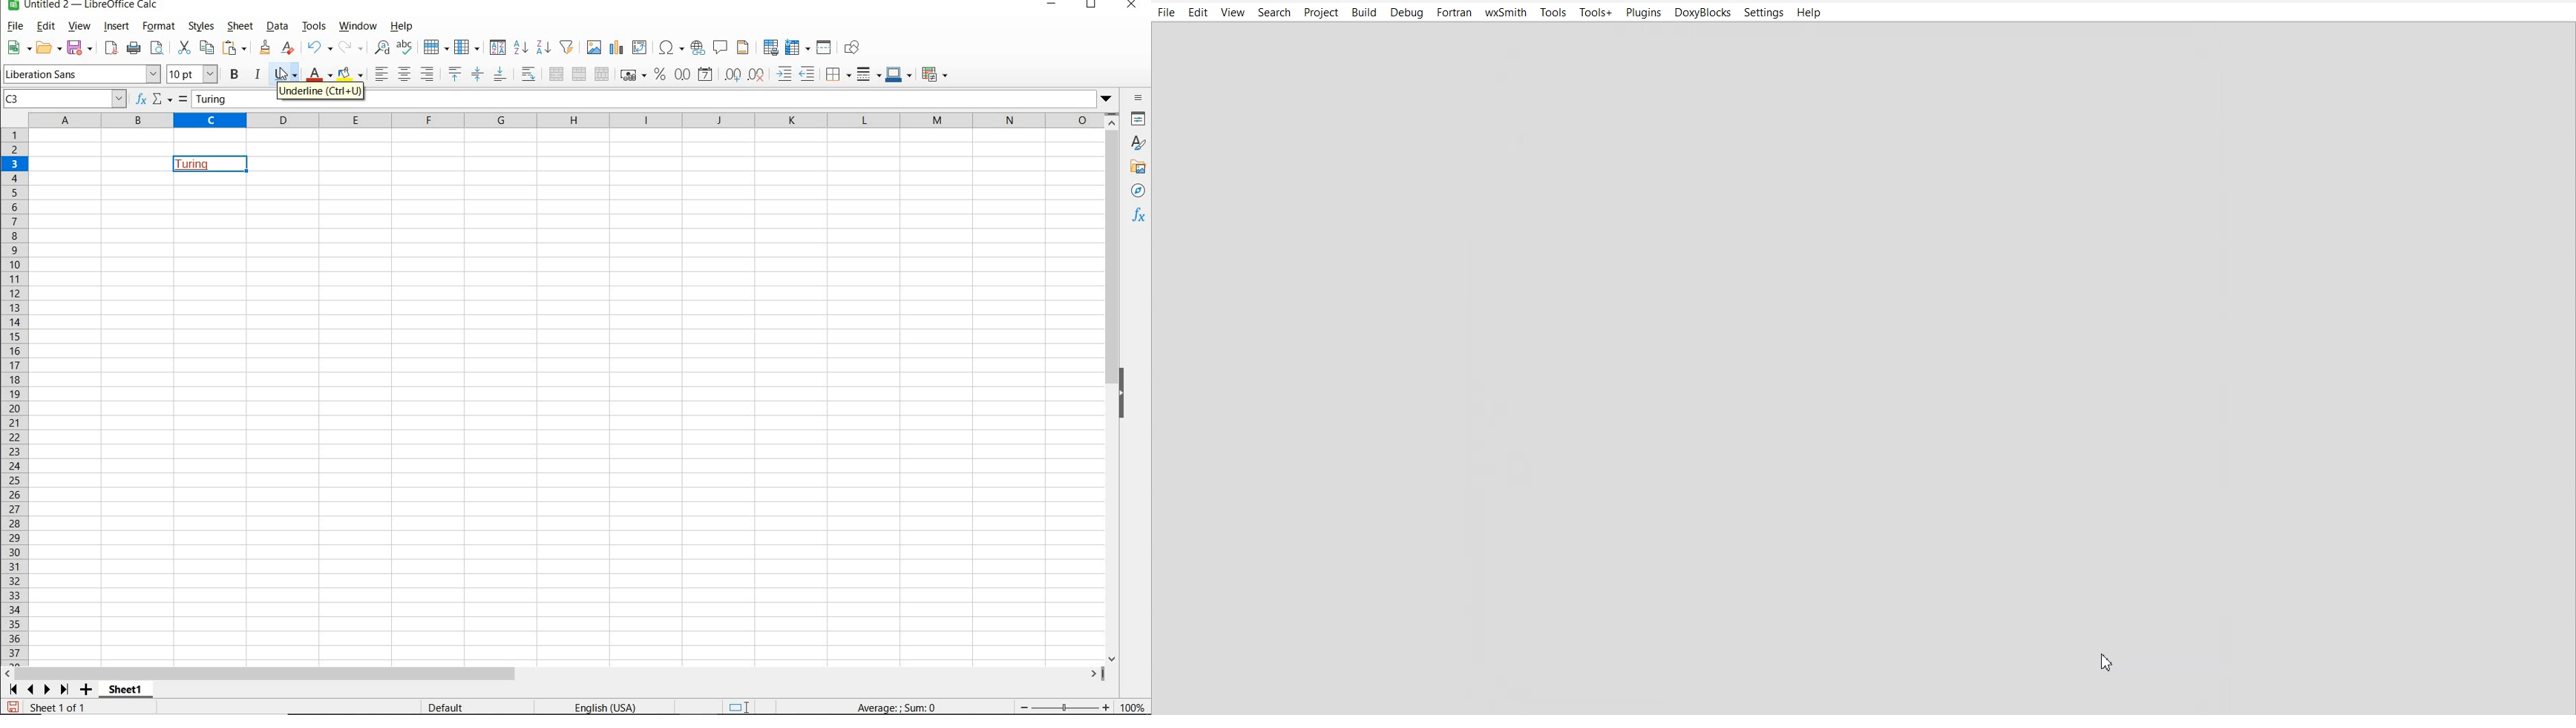 The image size is (2576, 728). I want to click on FORMAT AS DATE, so click(706, 75).